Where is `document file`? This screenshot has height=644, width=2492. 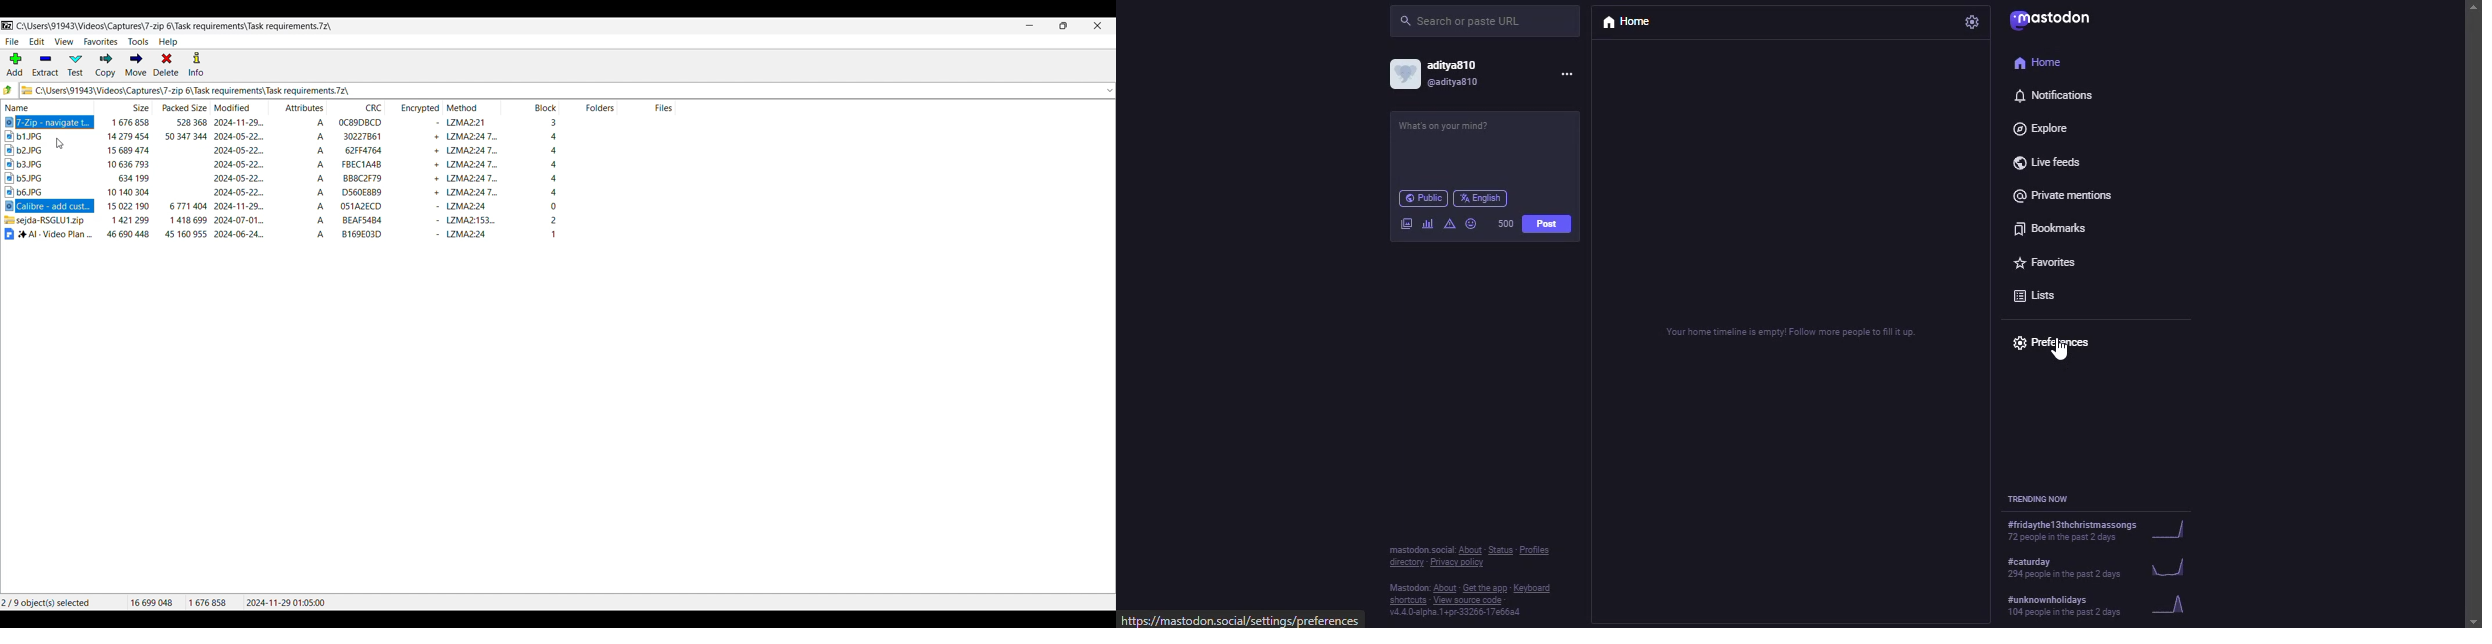 document file is located at coordinates (48, 234).